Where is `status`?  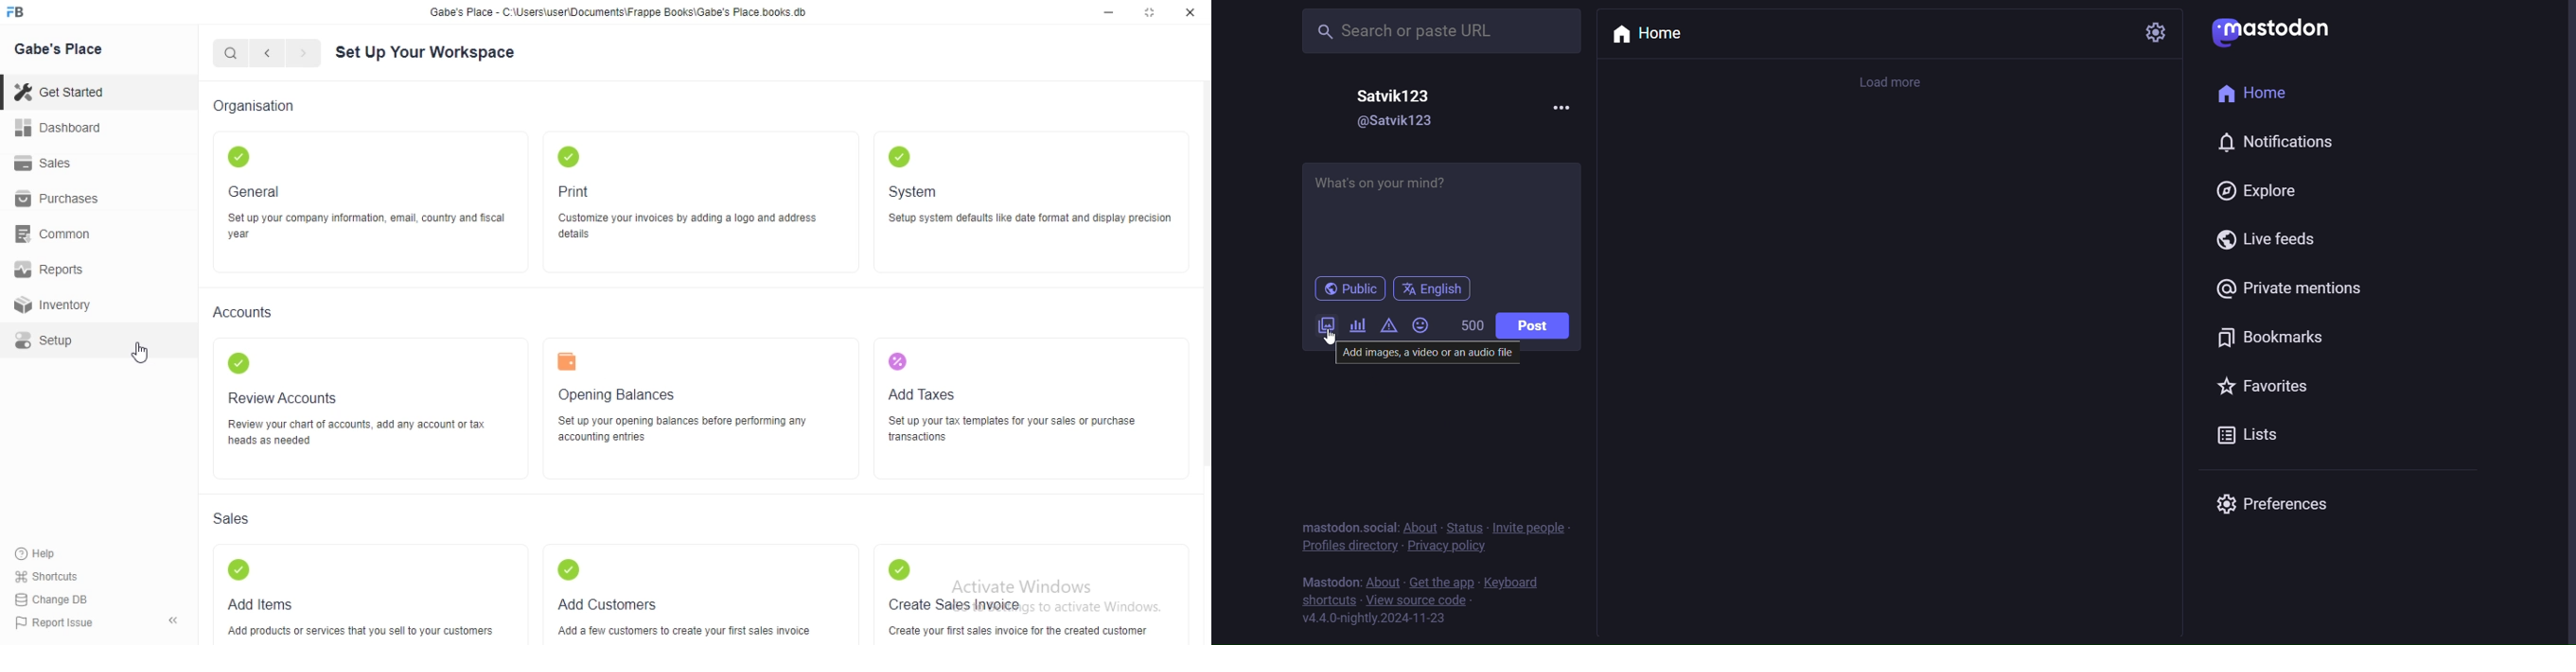
status is located at coordinates (1464, 527).